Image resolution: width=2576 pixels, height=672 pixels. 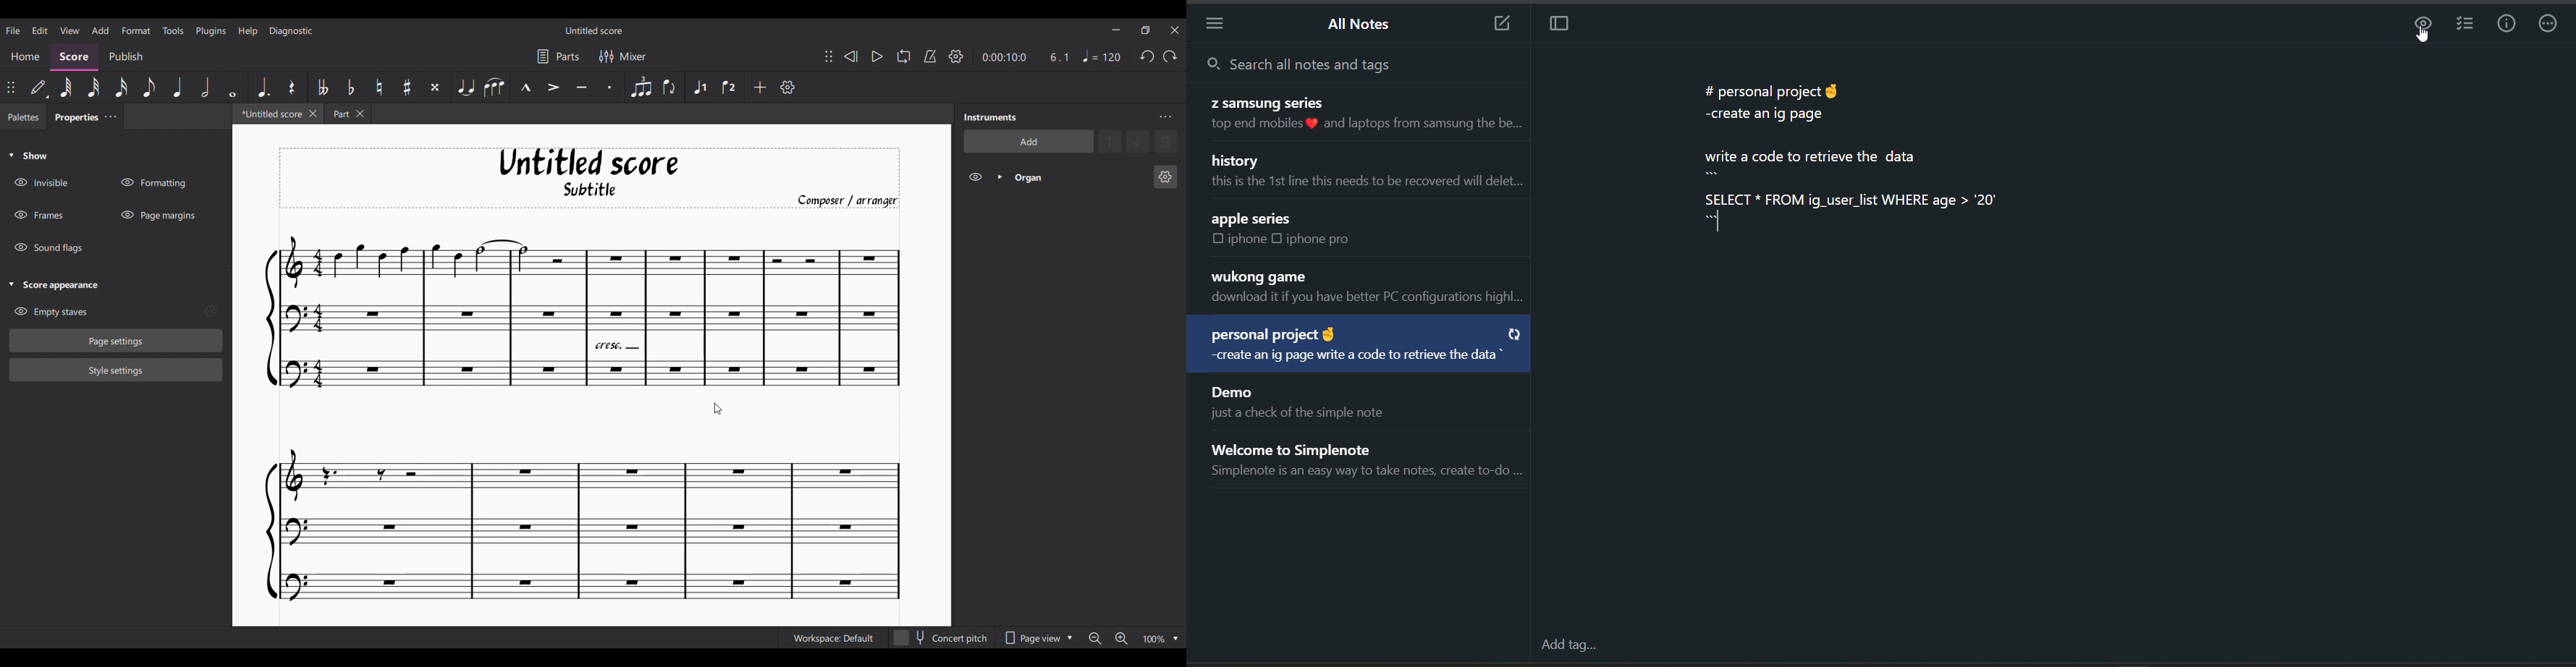 What do you see at coordinates (211, 31) in the screenshot?
I see `Plugins menu` at bounding box center [211, 31].